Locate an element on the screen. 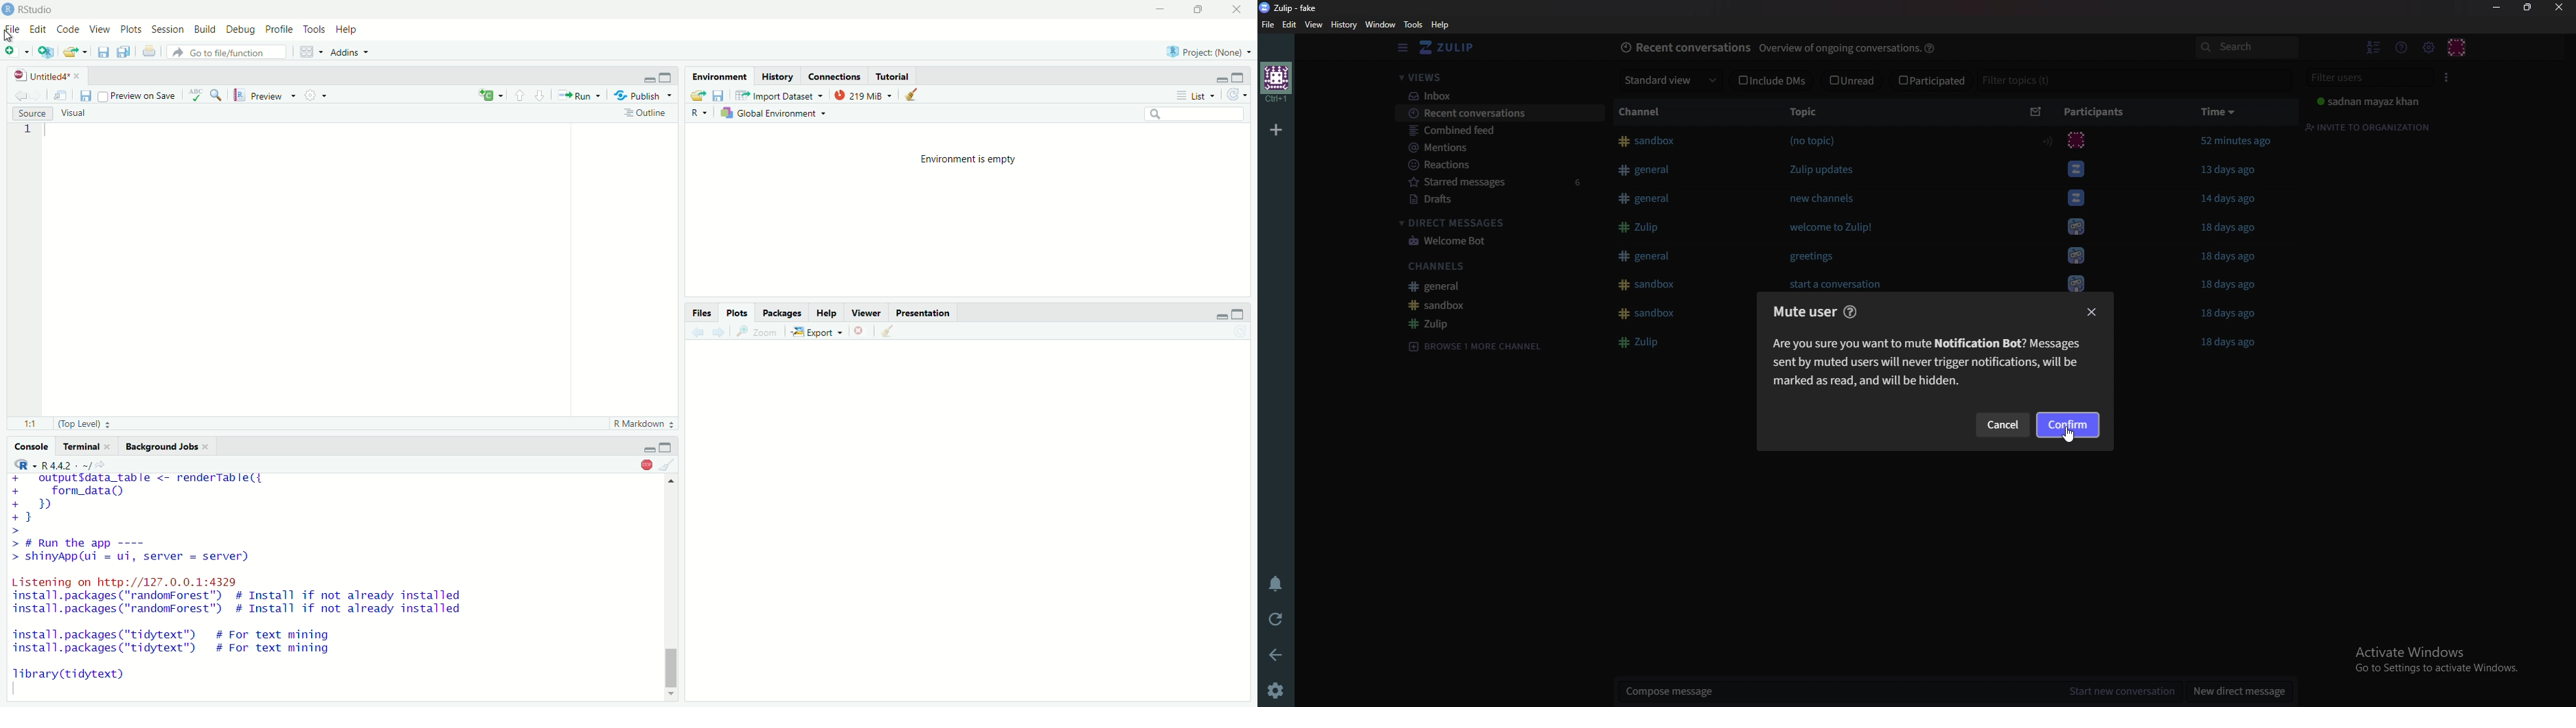 This screenshot has width=2576, height=728. cursor is located at coordinates (2071, 435).